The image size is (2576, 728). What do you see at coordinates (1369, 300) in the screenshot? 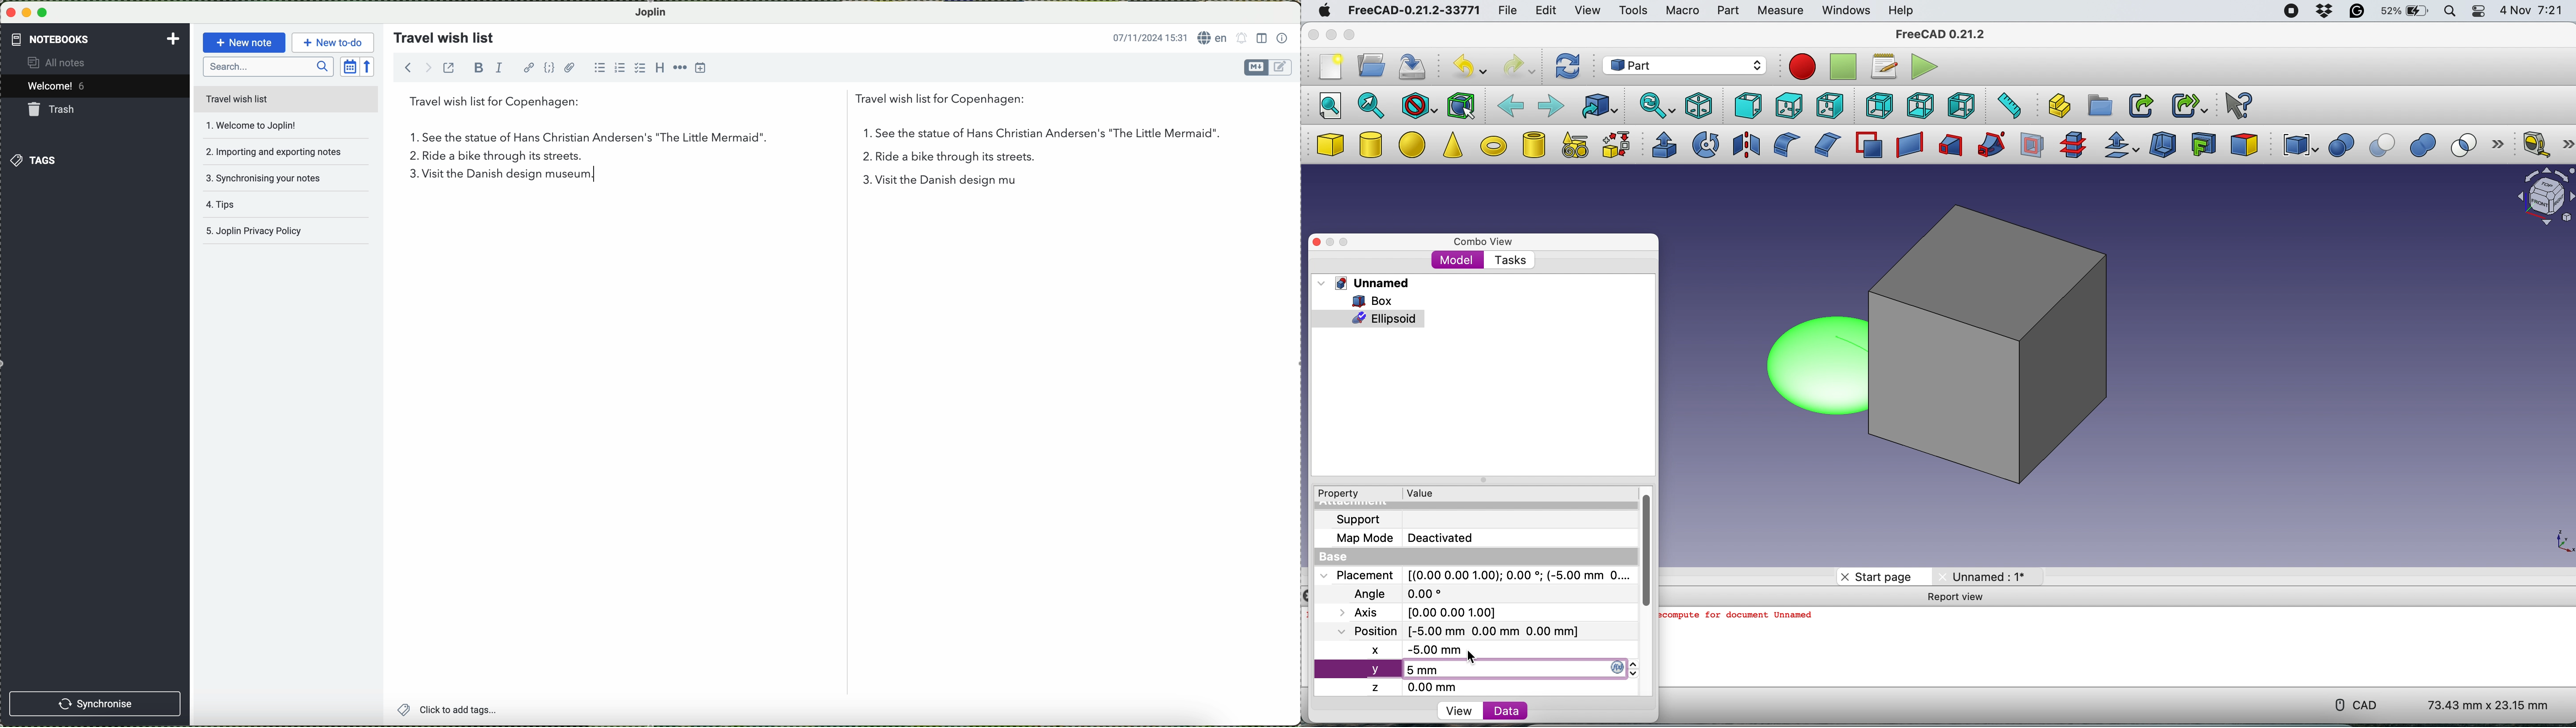
I see `box` at bounding box center [1369, 300].